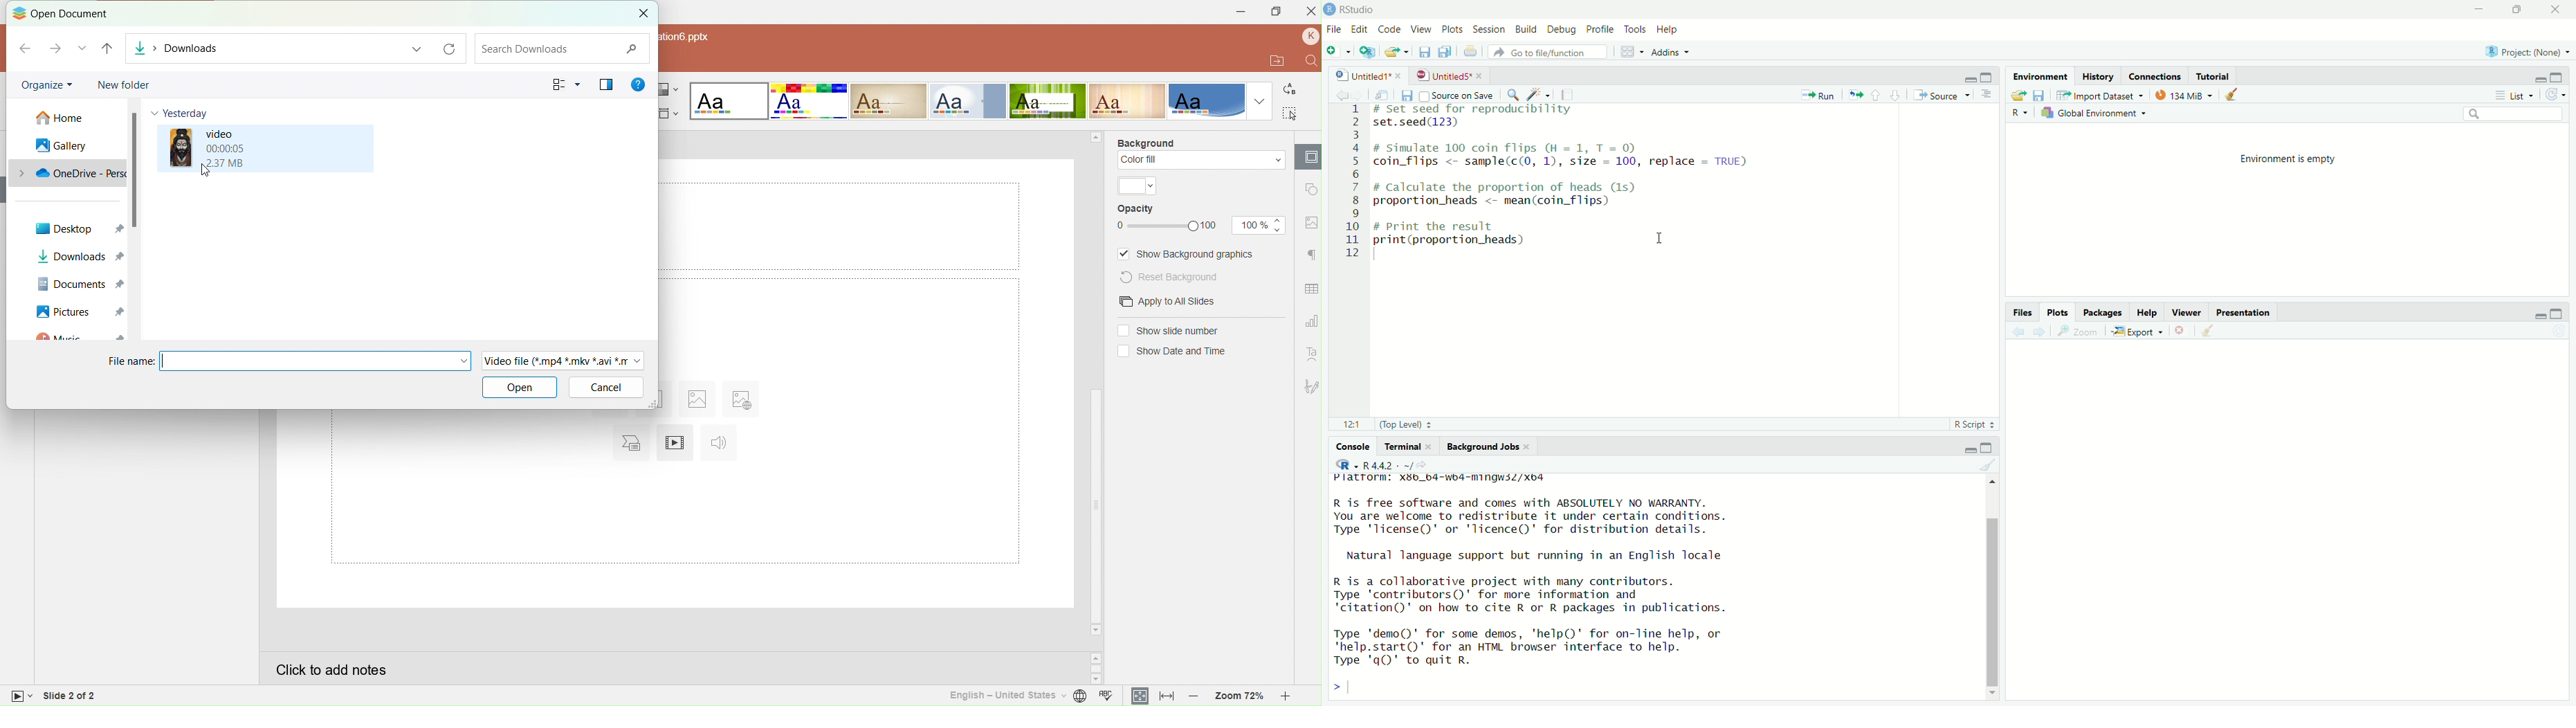  Describe the element at coordinates (1545, 557) in the screenshot. I see `Natural language support but running in an English locale` at that location.